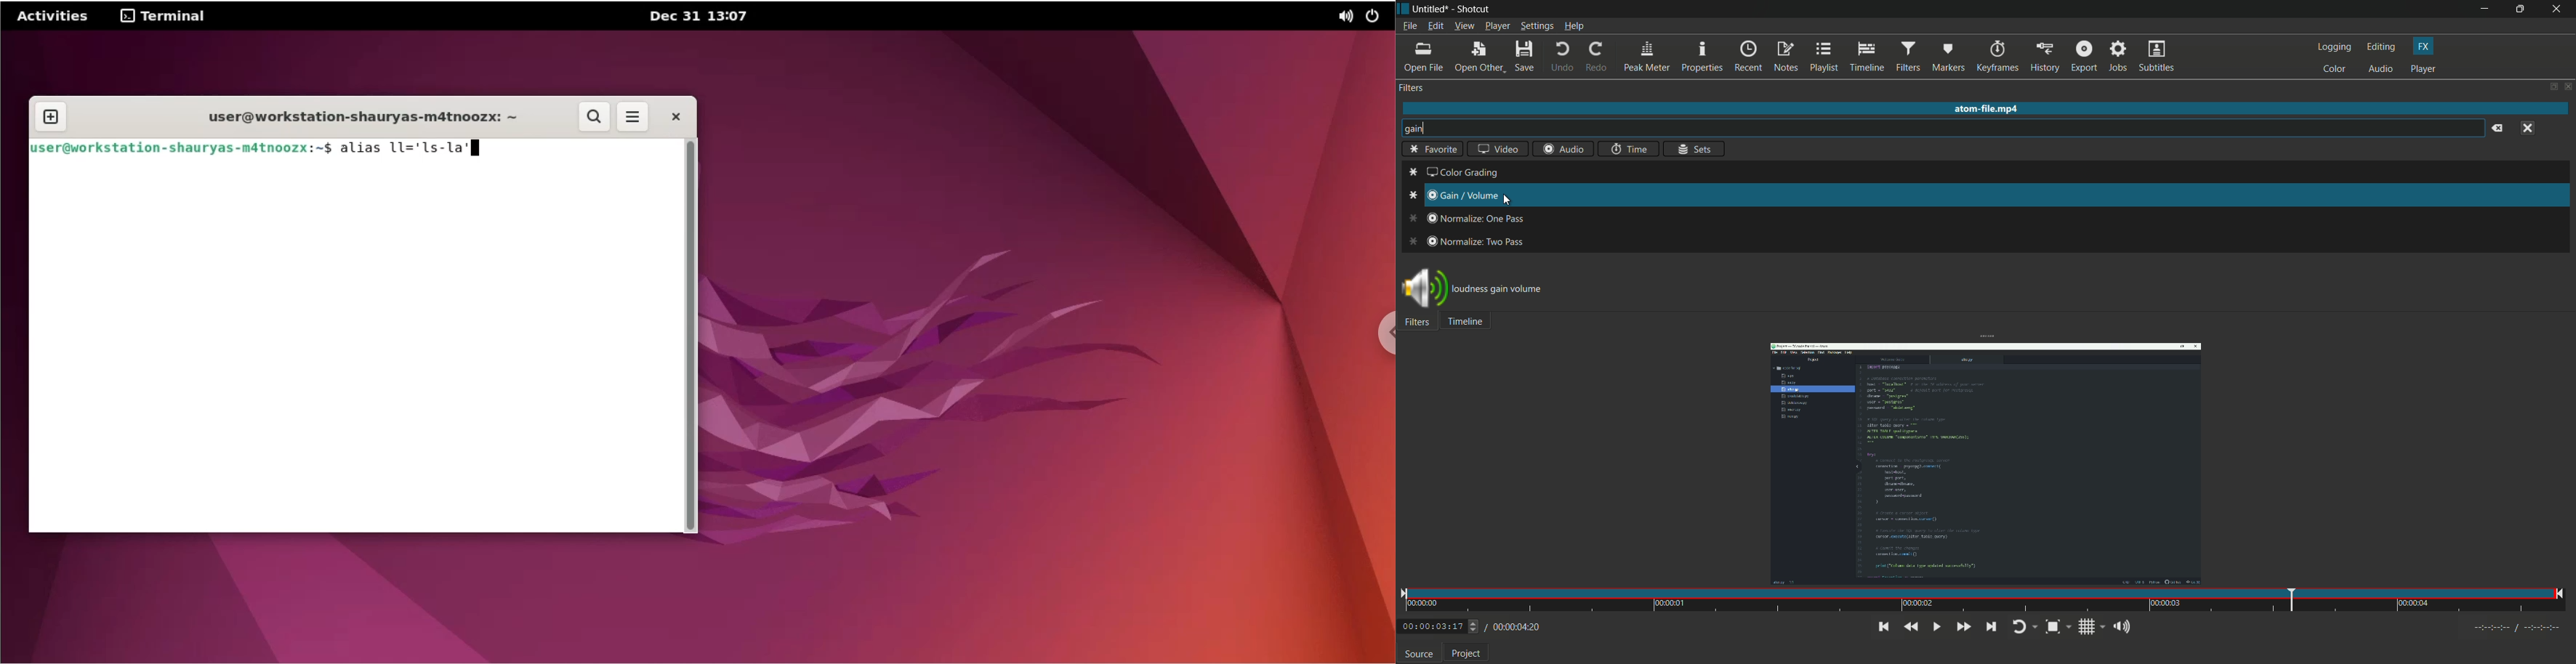 The width and height of the screenshot is (2576, 672). What do you see at coordinates (2058, 628) in the screenshot?
I see `toggle zoom` at bounding box center [2058, 628].